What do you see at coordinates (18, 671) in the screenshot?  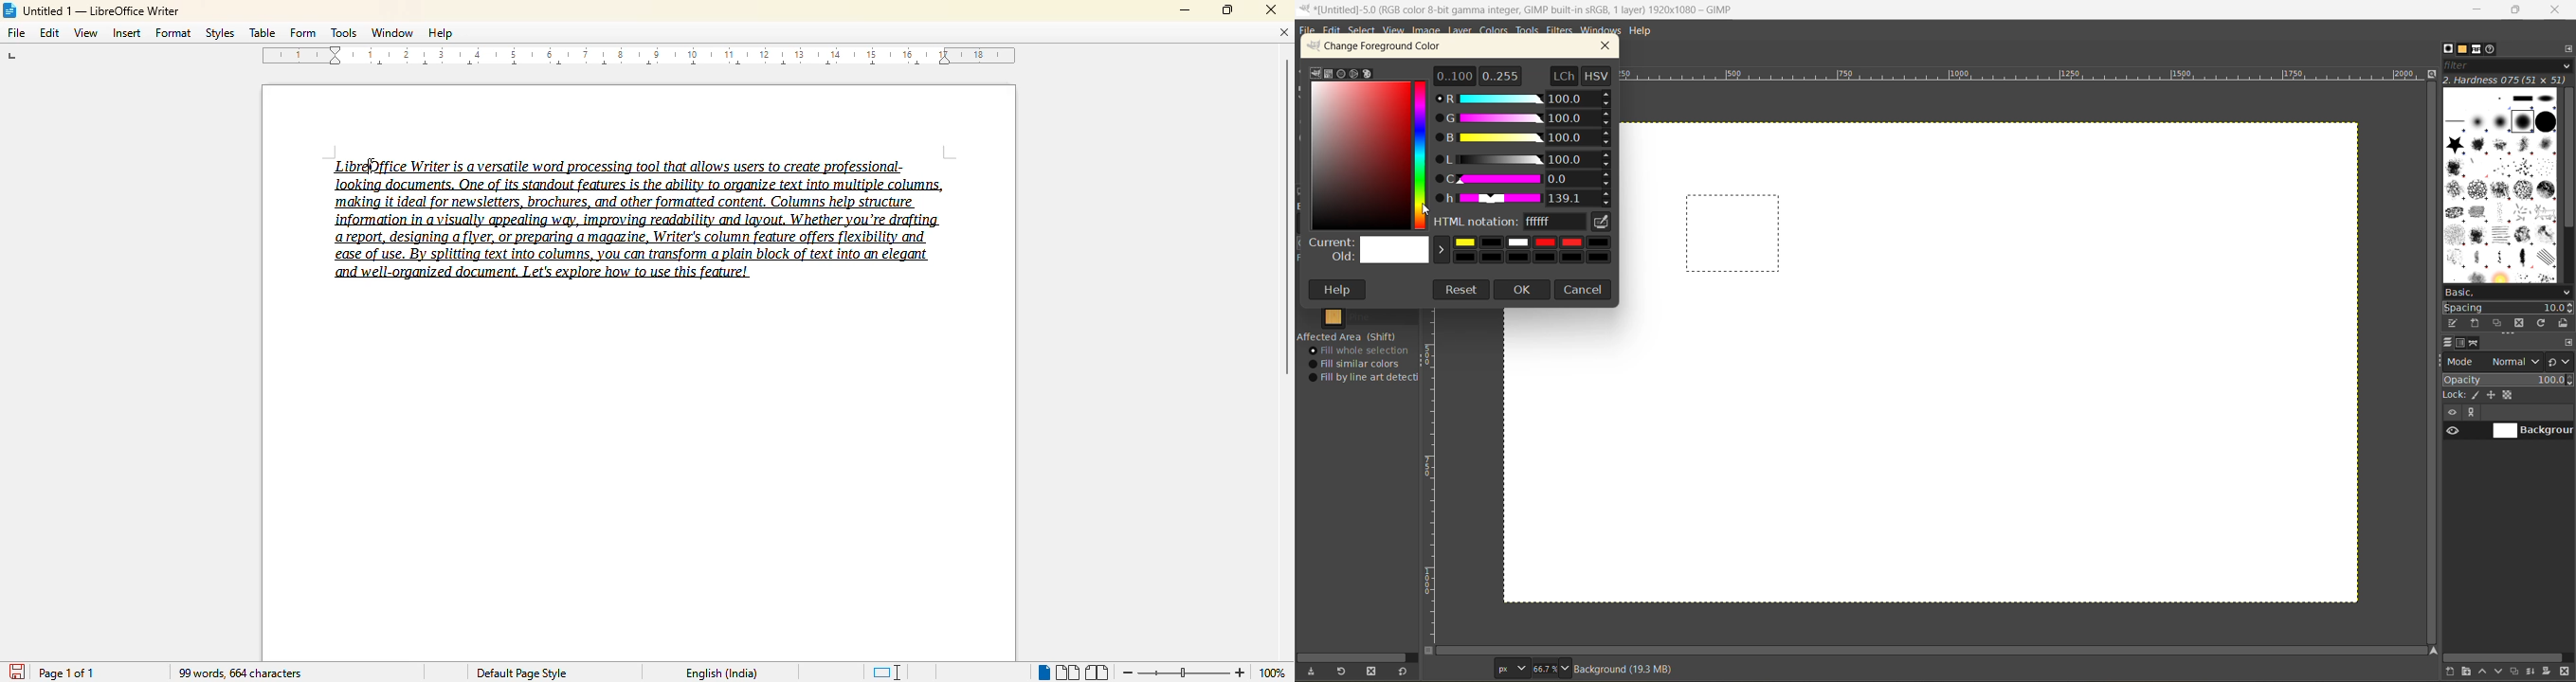 I see `save document` at bounding box center [18, 671].